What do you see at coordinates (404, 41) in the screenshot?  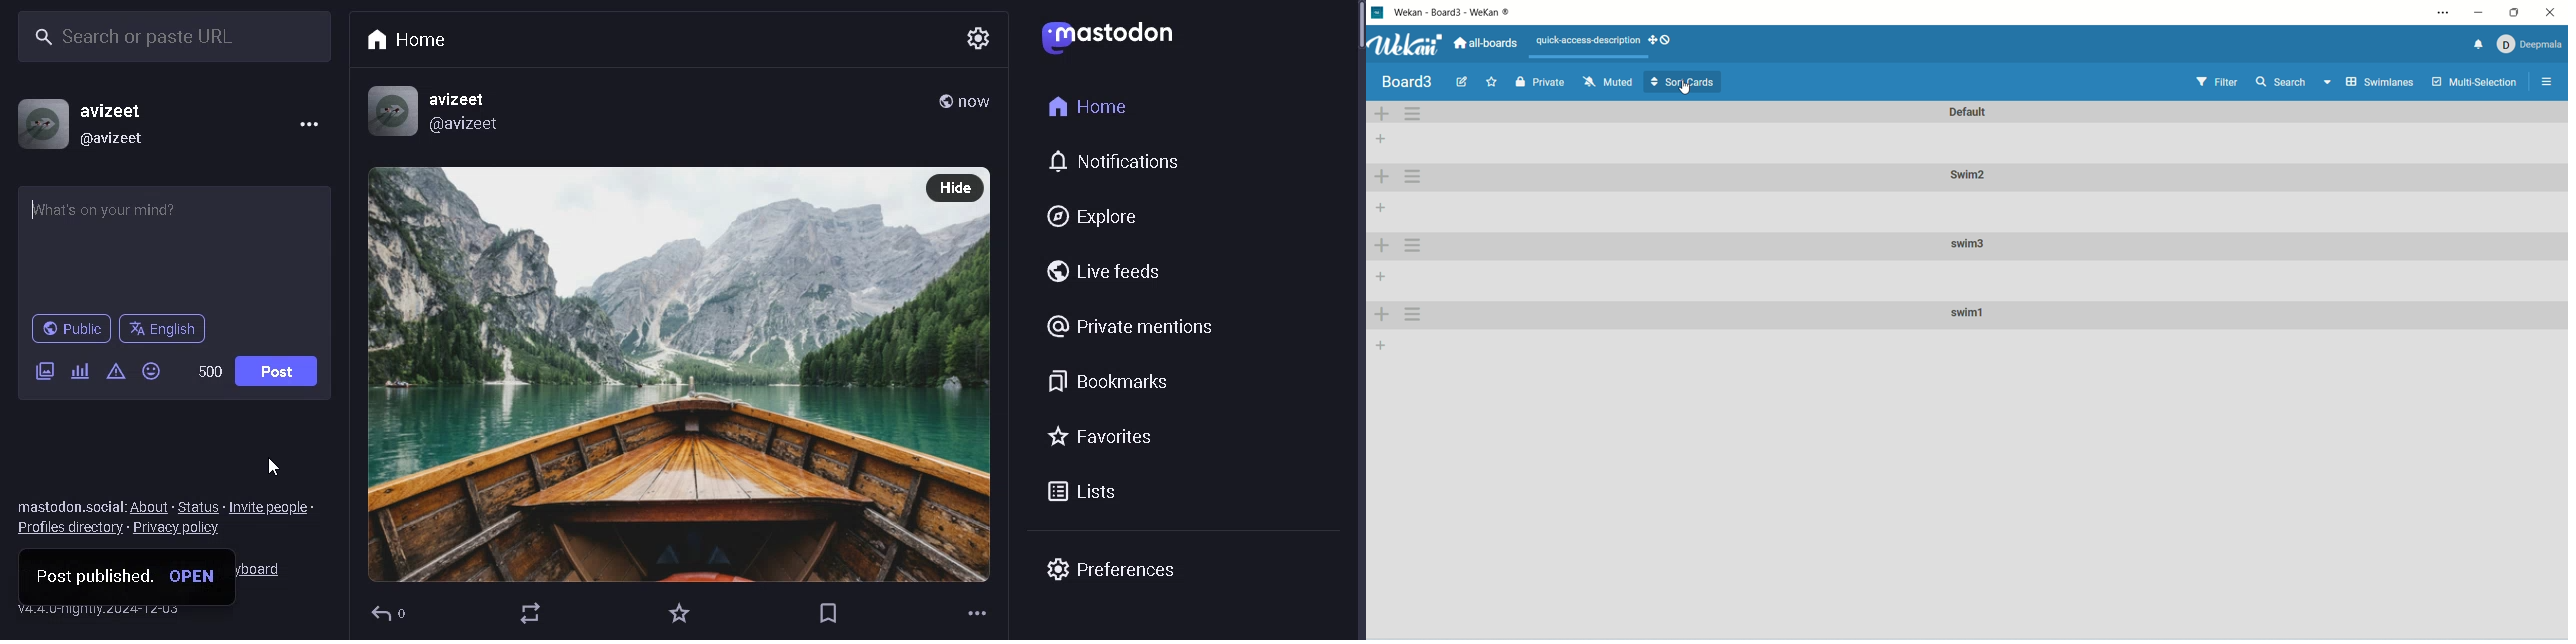 I see `home tab` at bounding box center [404, 41].